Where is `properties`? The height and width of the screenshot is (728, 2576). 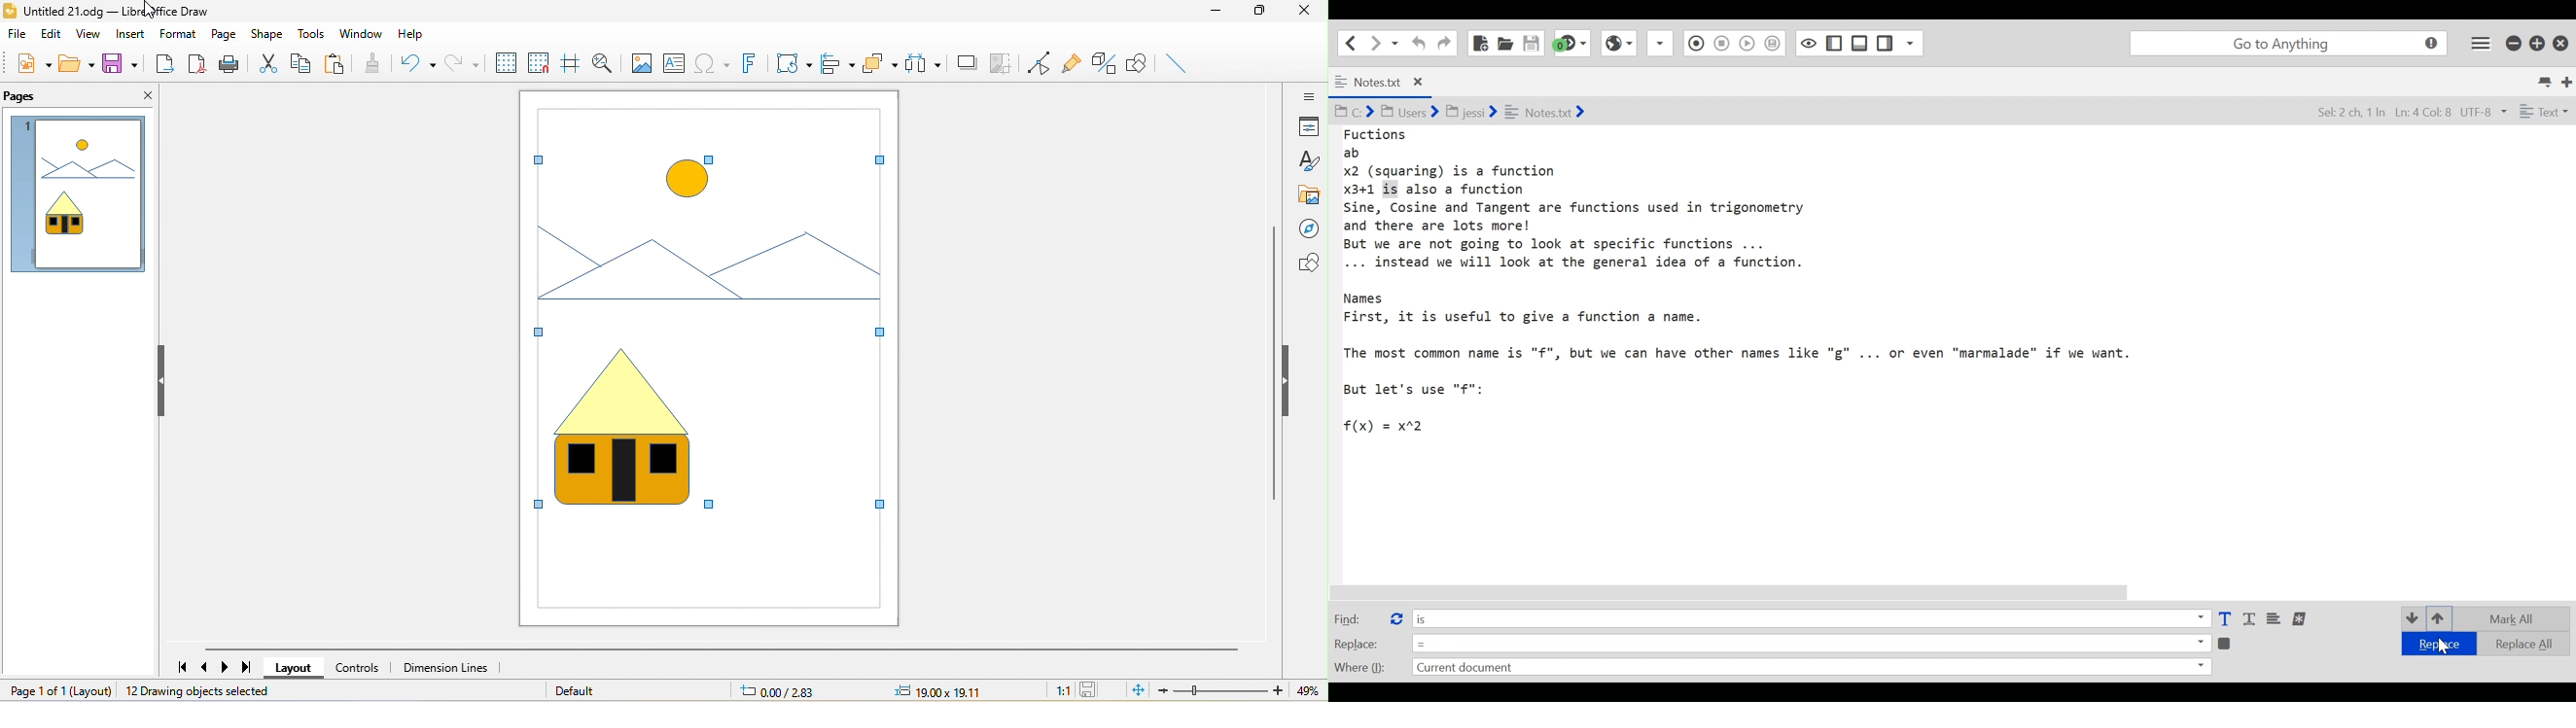 properties is located at coordinates (1308, 126).